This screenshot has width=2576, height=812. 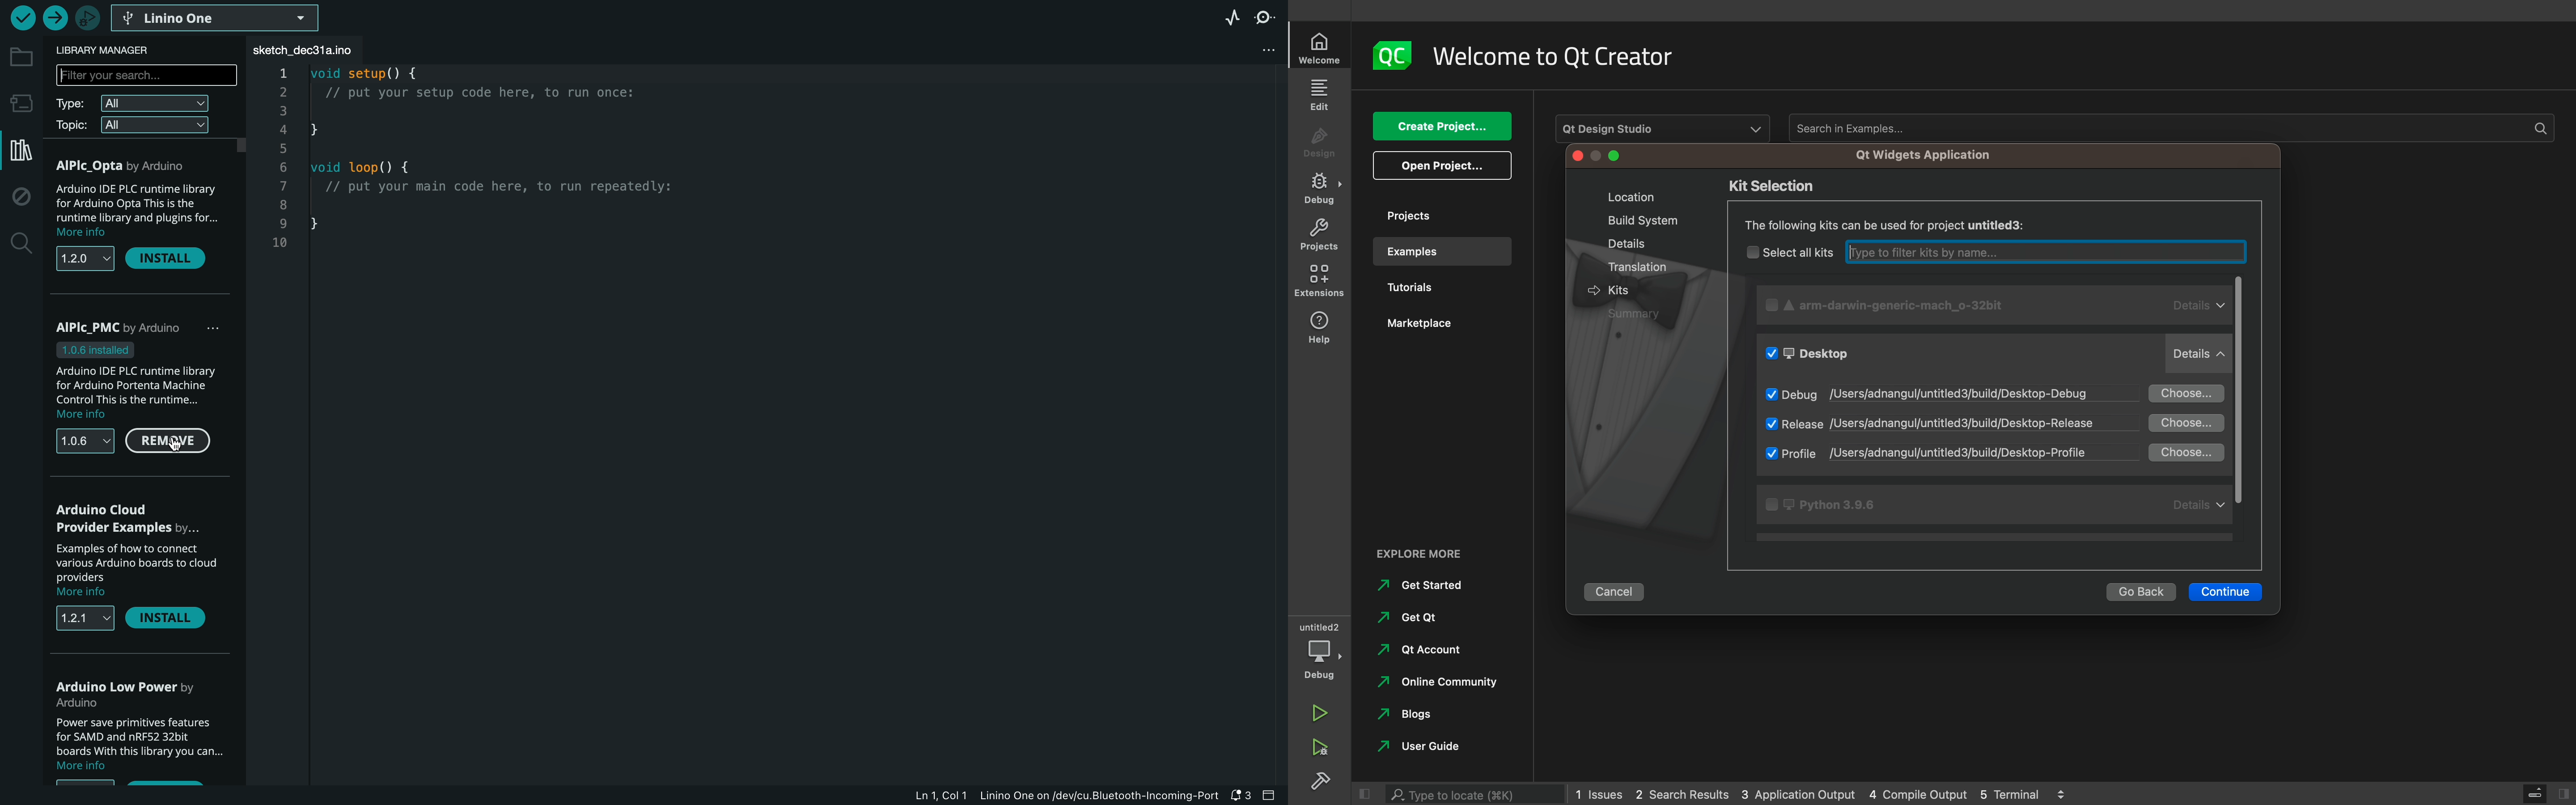 What do you see at coordinates (1322, 280) in the screenshot?
I see `extensions` at bounding box center [1322, 280].